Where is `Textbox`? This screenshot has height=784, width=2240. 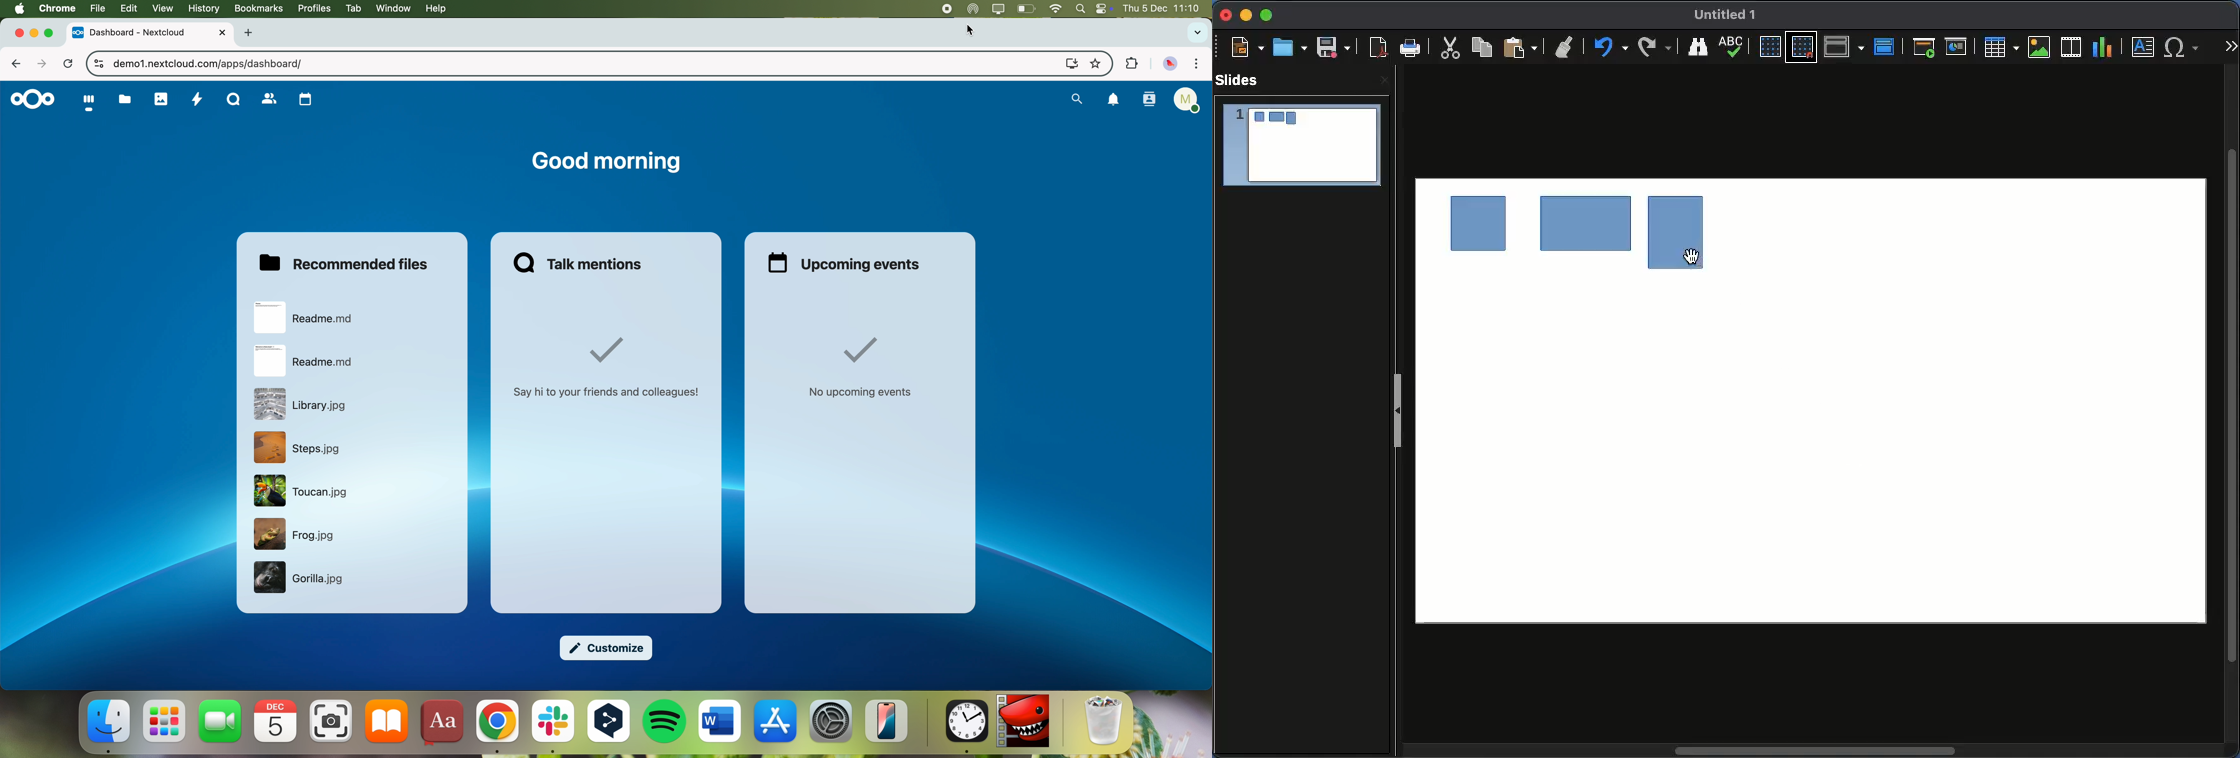 Textbox is located at coordinates (2143, 48).